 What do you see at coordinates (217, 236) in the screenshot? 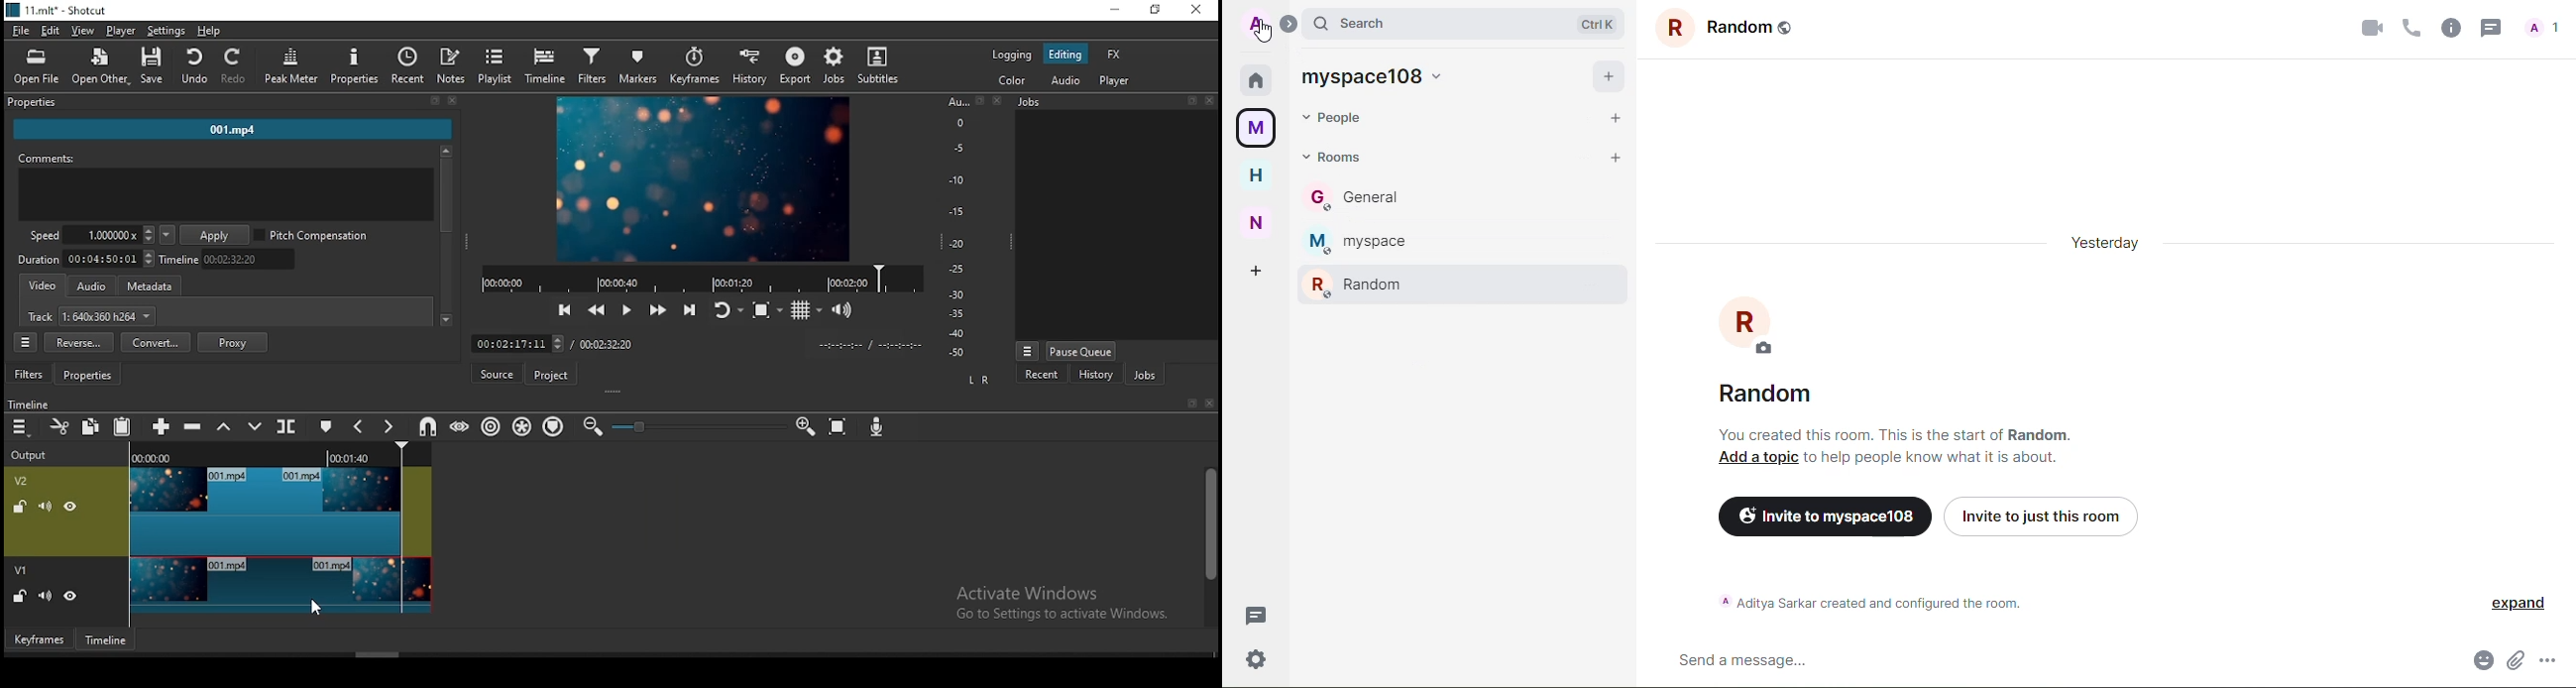
I see `apply` at bounding box center [217, 236].